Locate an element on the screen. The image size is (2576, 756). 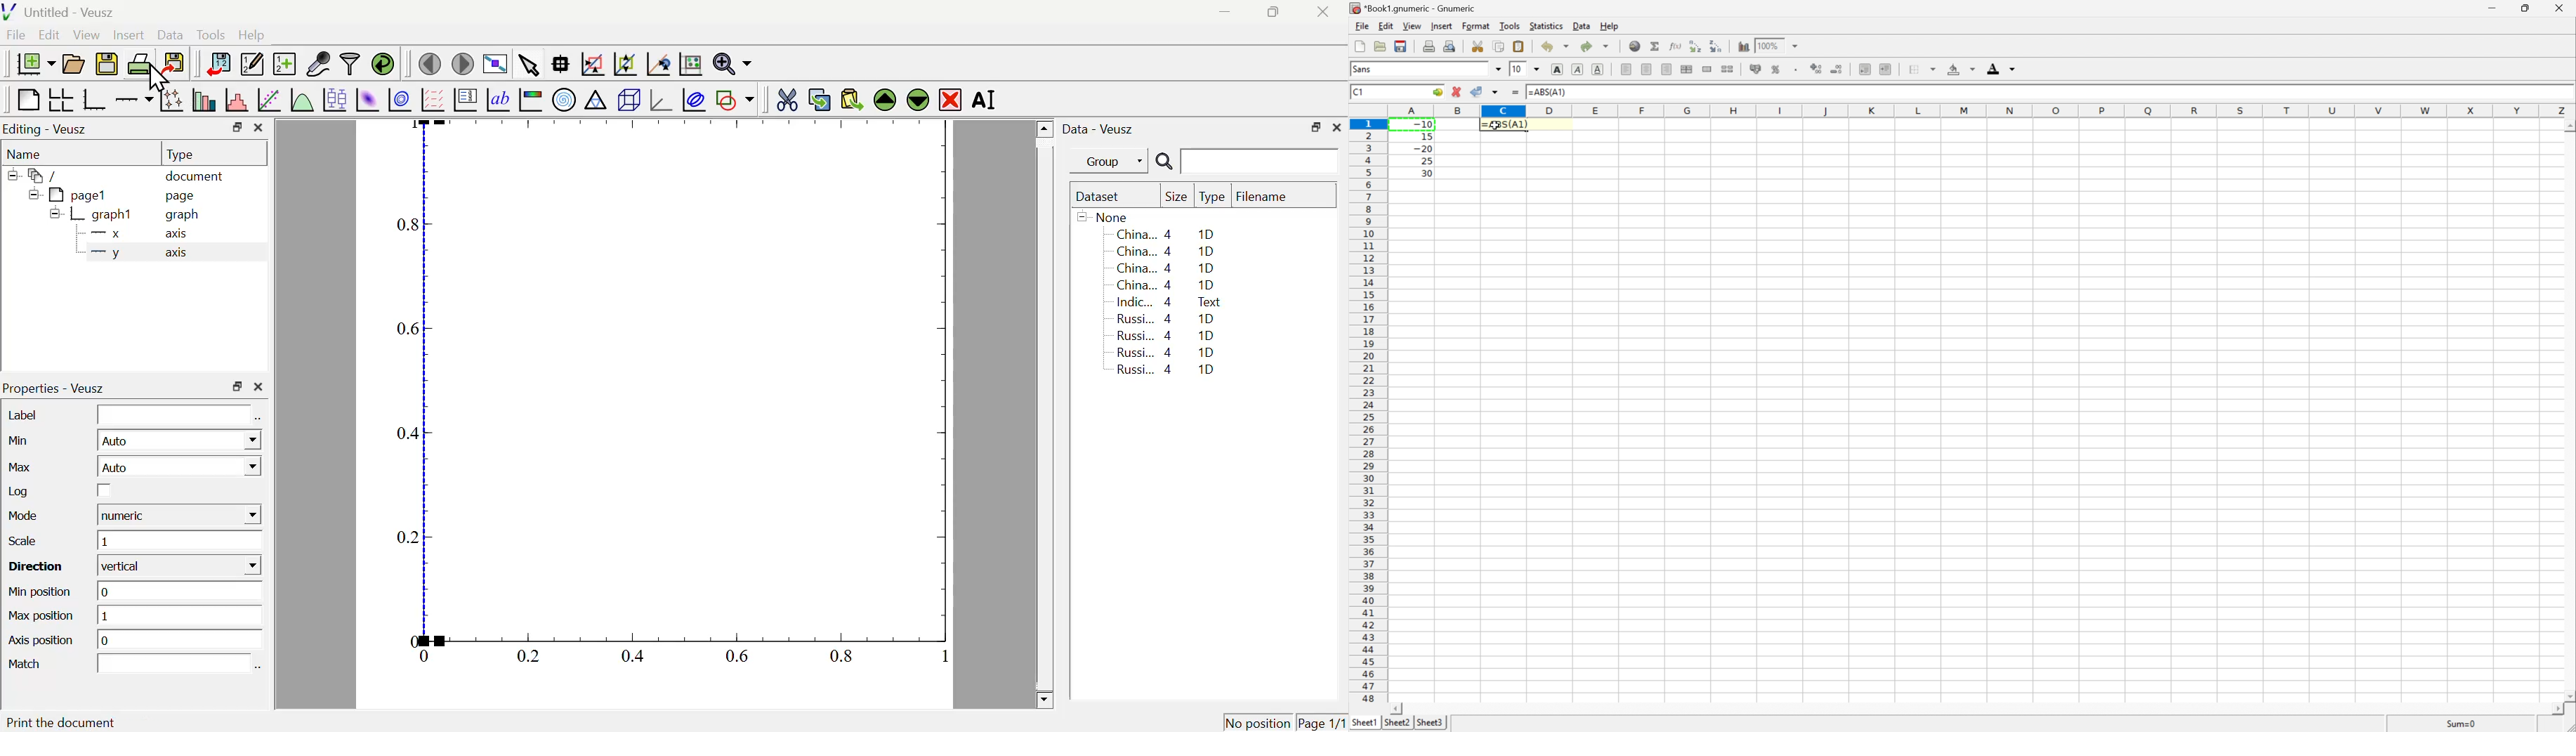
Increase the number of decimals displayed is located at coordinates (1819, 70).